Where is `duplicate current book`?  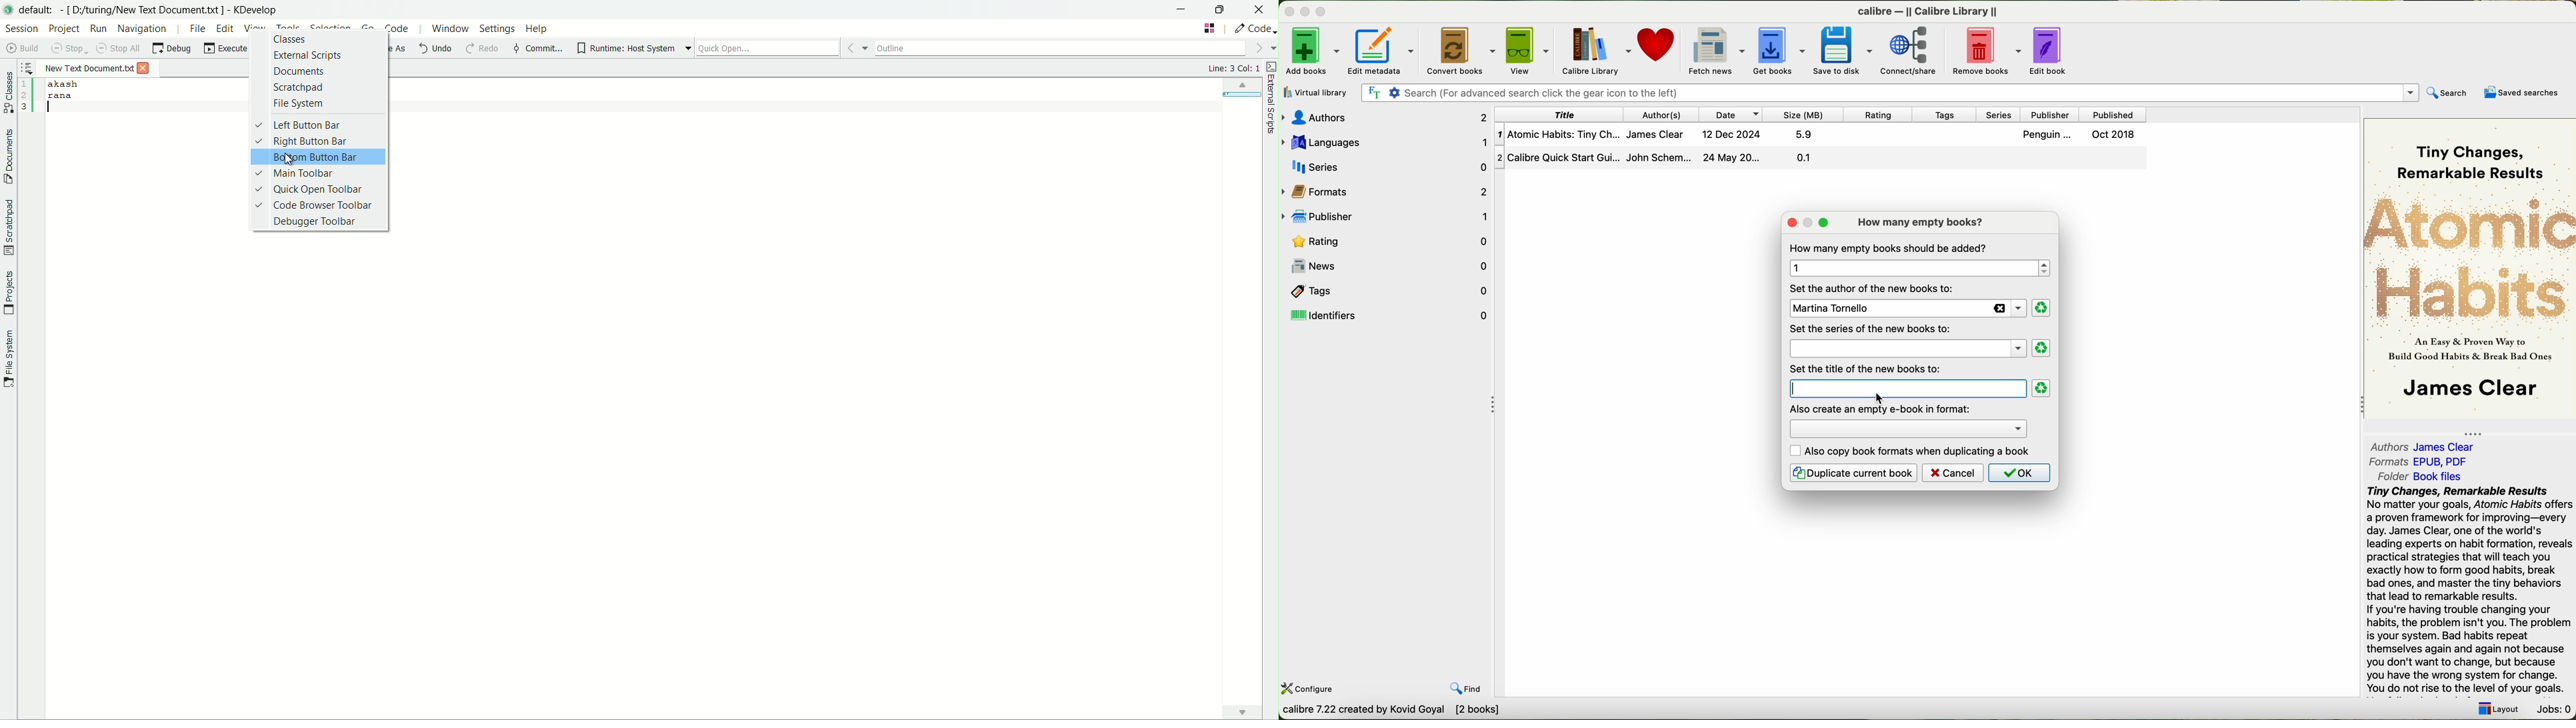
duplicate current book is located at coordinates (1853, 473).